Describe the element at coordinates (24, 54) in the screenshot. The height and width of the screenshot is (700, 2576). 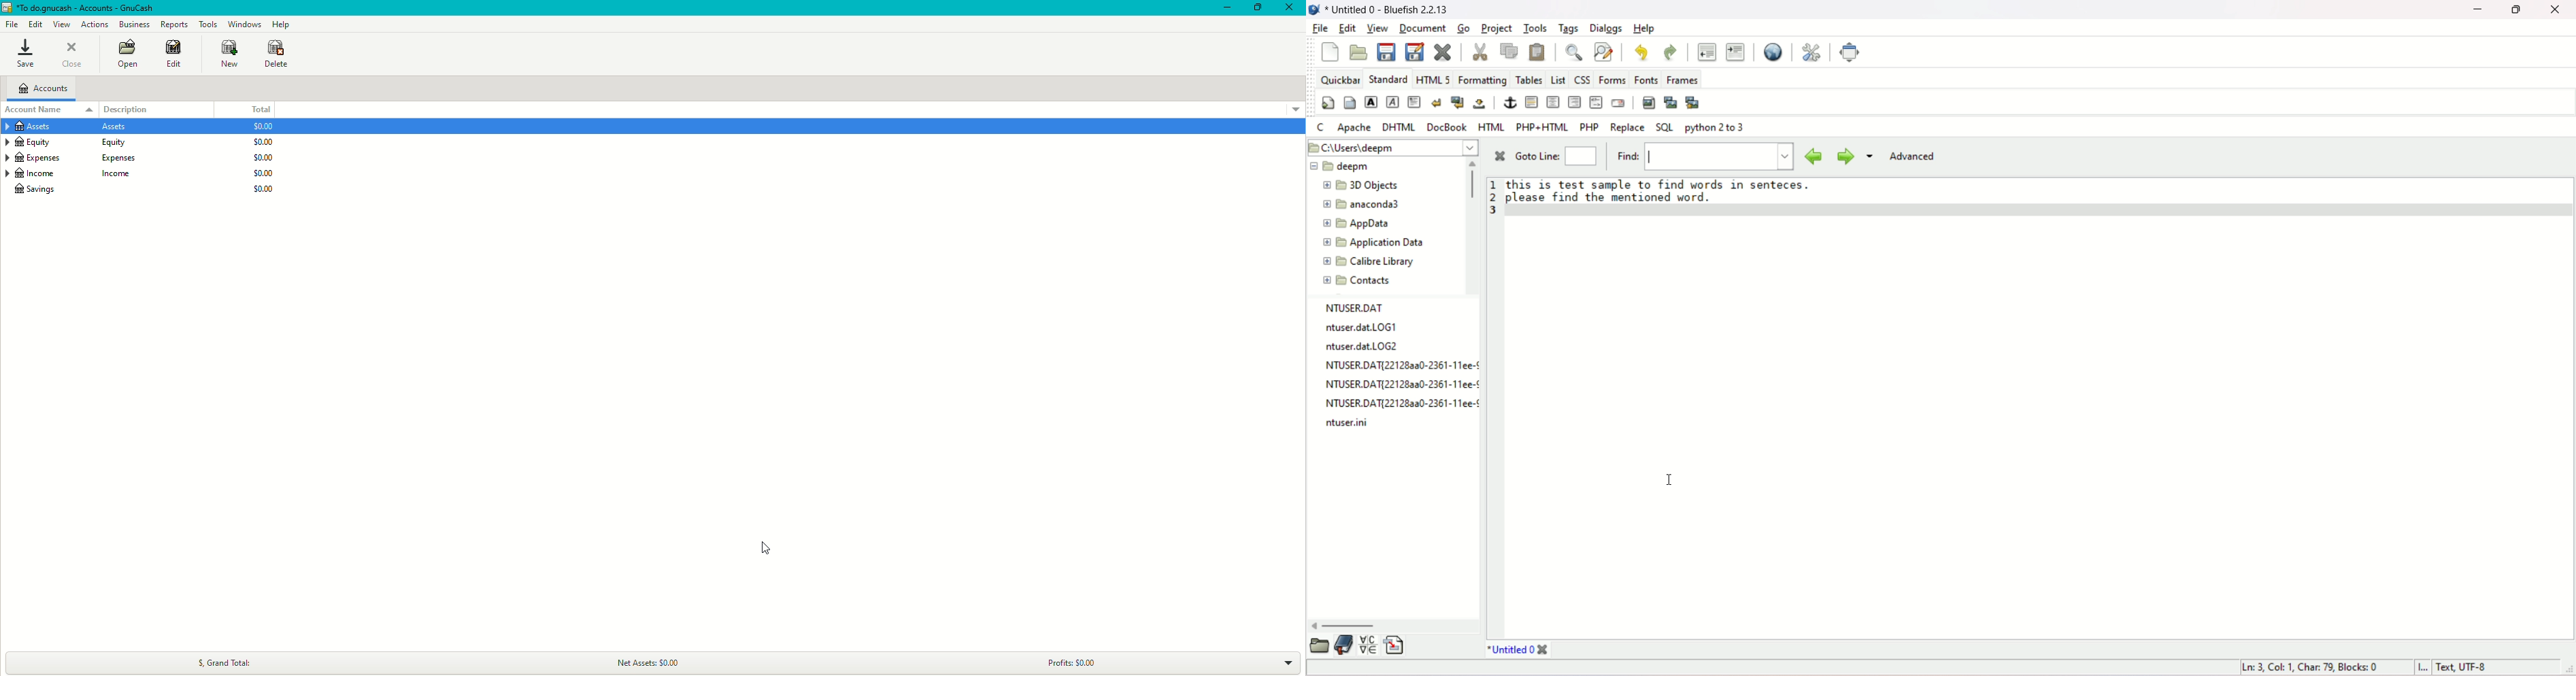
I see `Save` at that location.